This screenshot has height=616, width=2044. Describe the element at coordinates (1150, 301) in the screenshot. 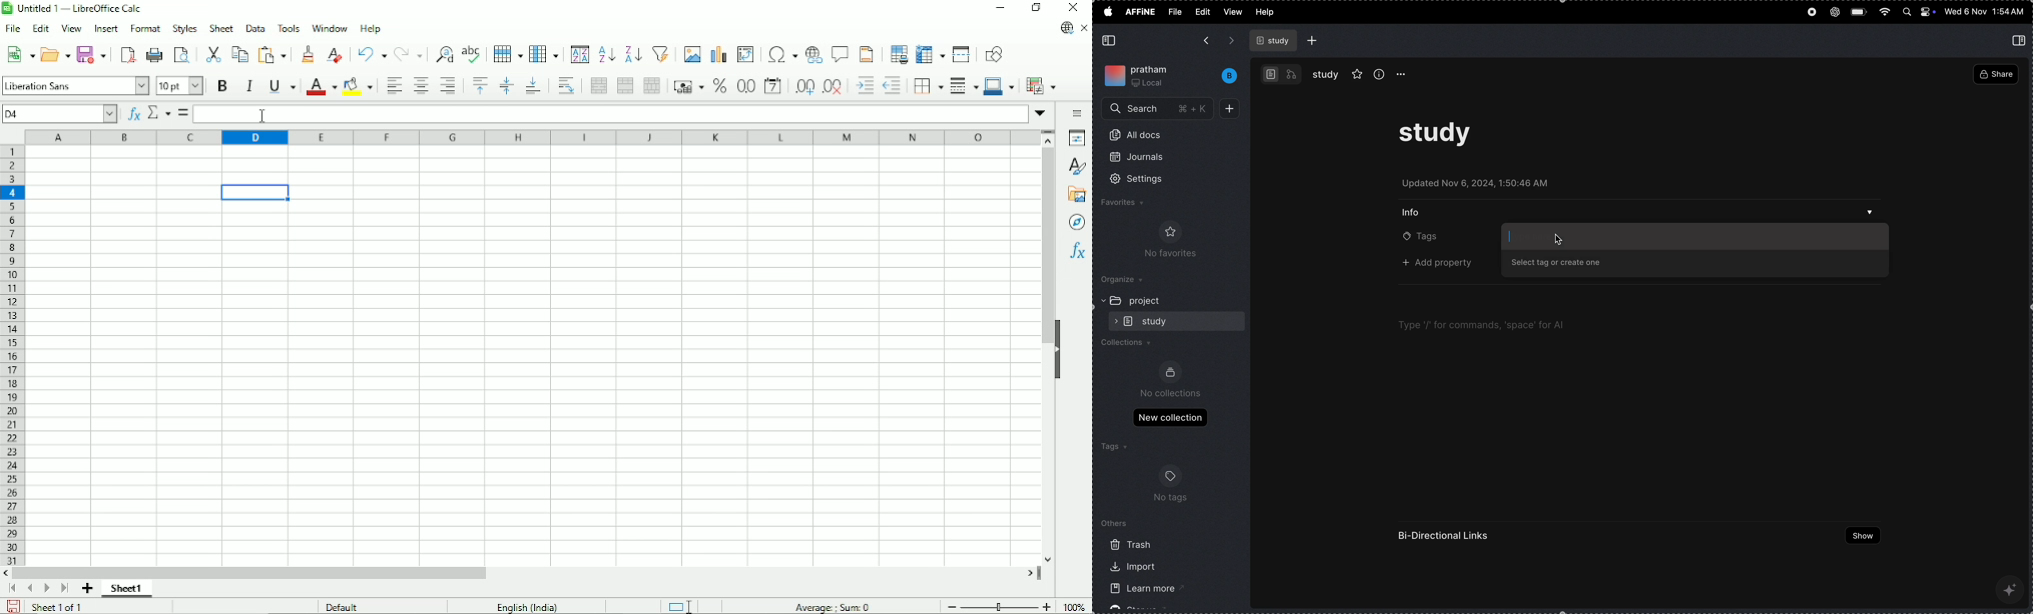

I see `project` at that location.